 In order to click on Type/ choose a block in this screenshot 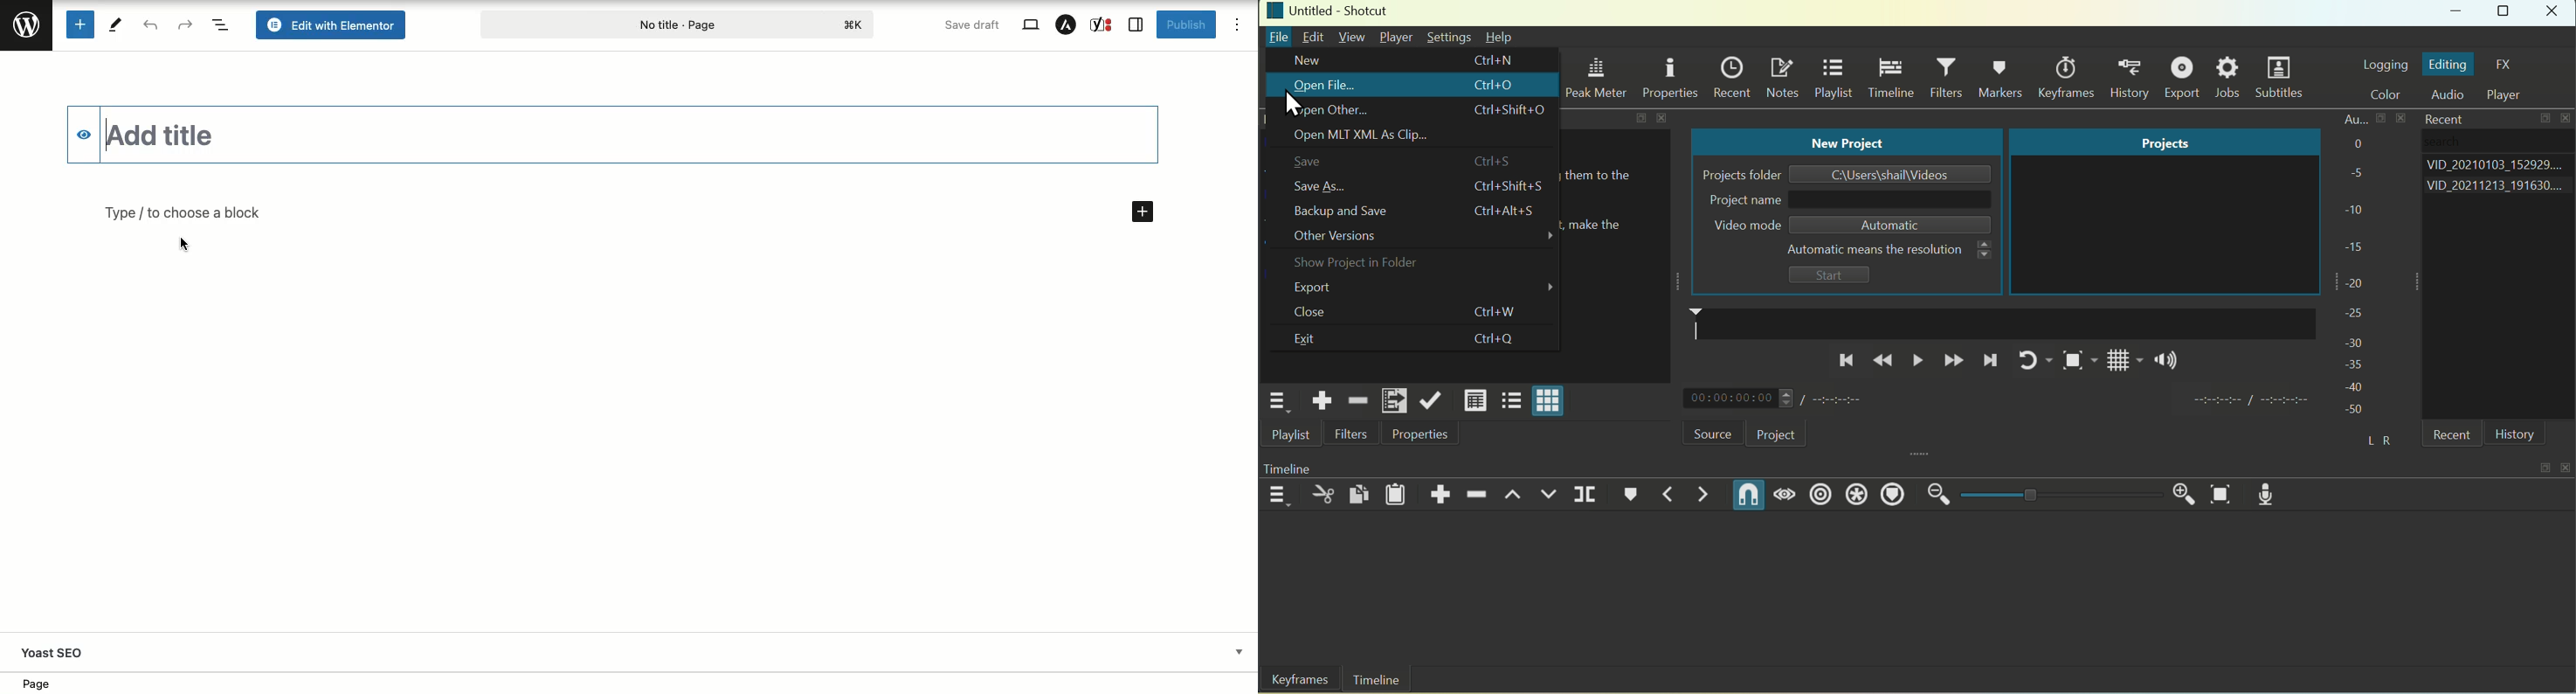, I will do `click(627, 213)`.